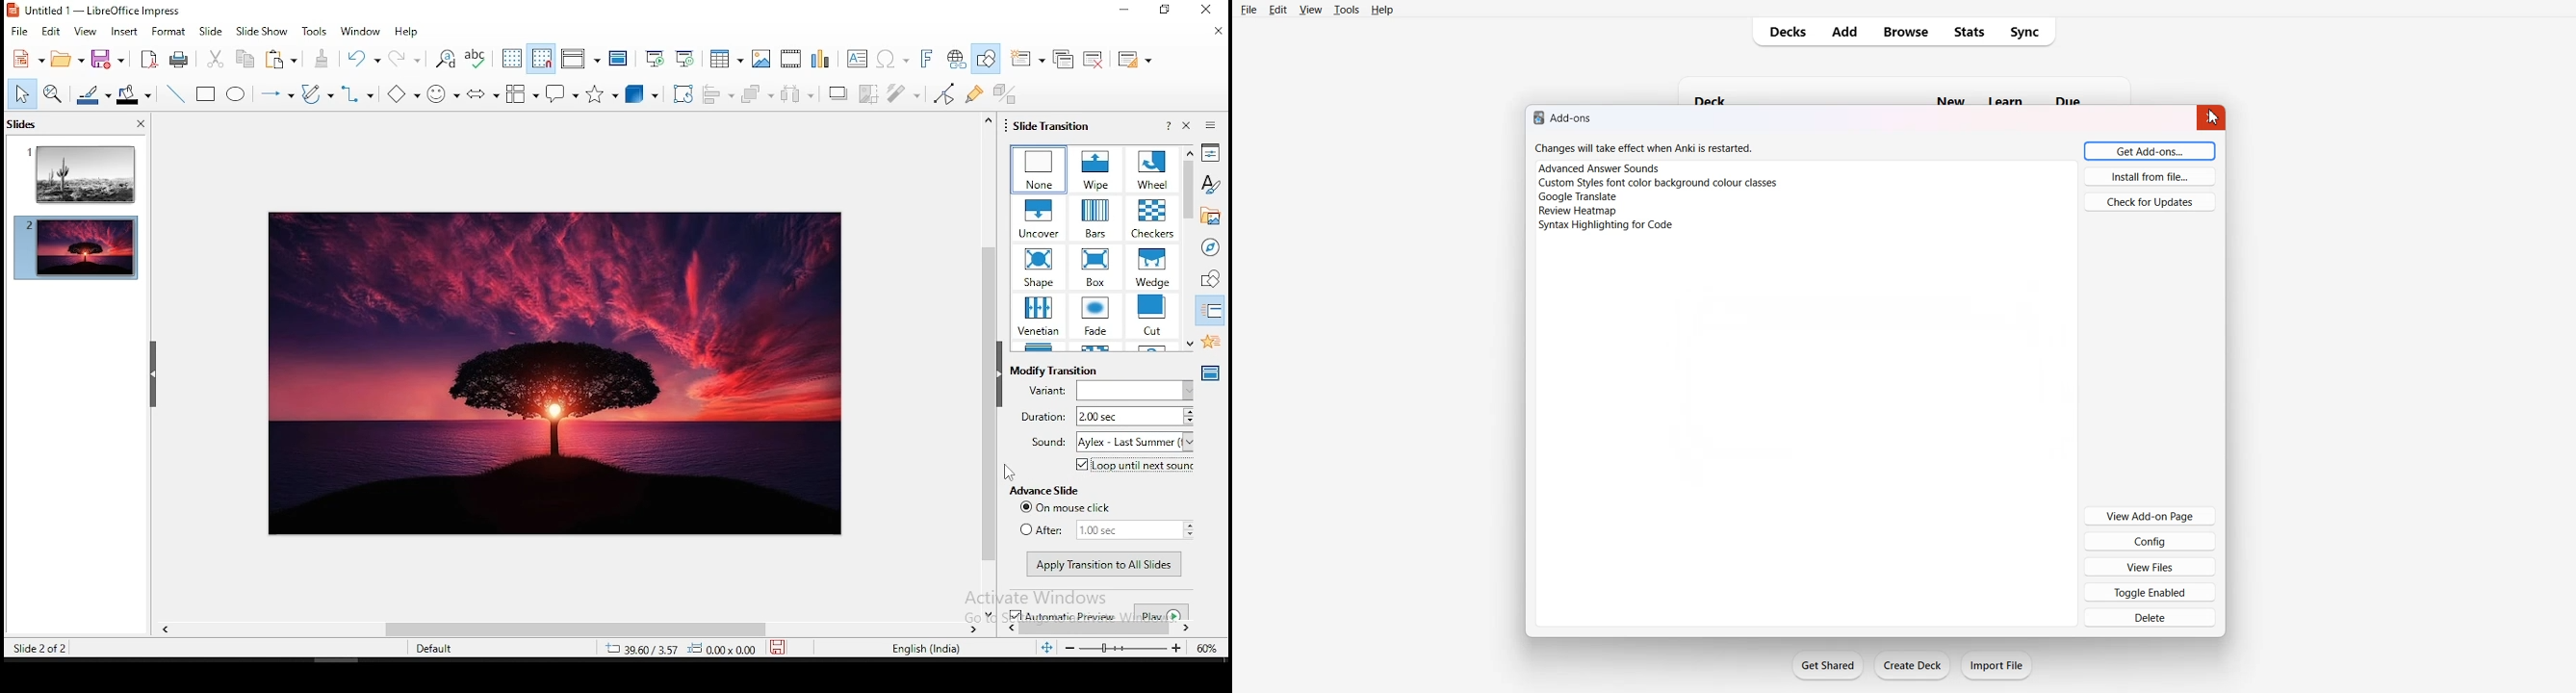 This screenshot has height=700, width=2576. What do you see at coordinates (1009, 474) in the screenshot?
I see `mouse pointer` at bounding box center [1009, 474].